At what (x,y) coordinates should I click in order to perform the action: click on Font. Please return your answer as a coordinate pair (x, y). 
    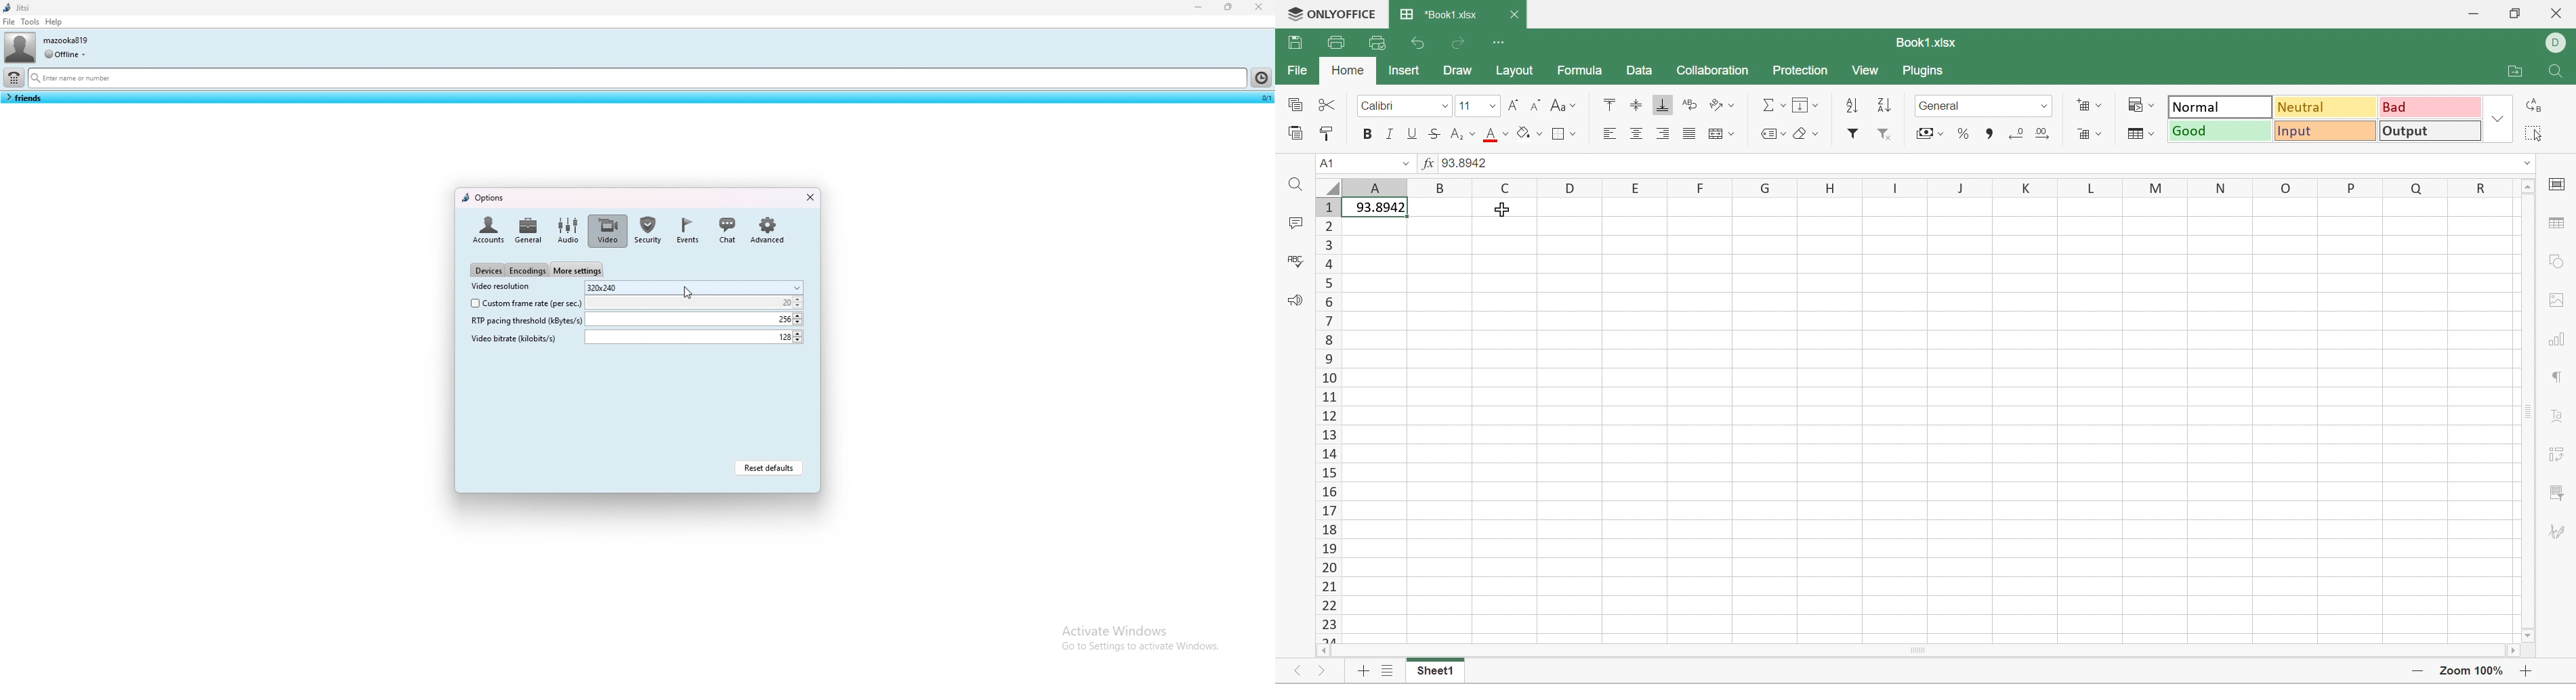
    Looking at the image, I should click on (1381, 105).